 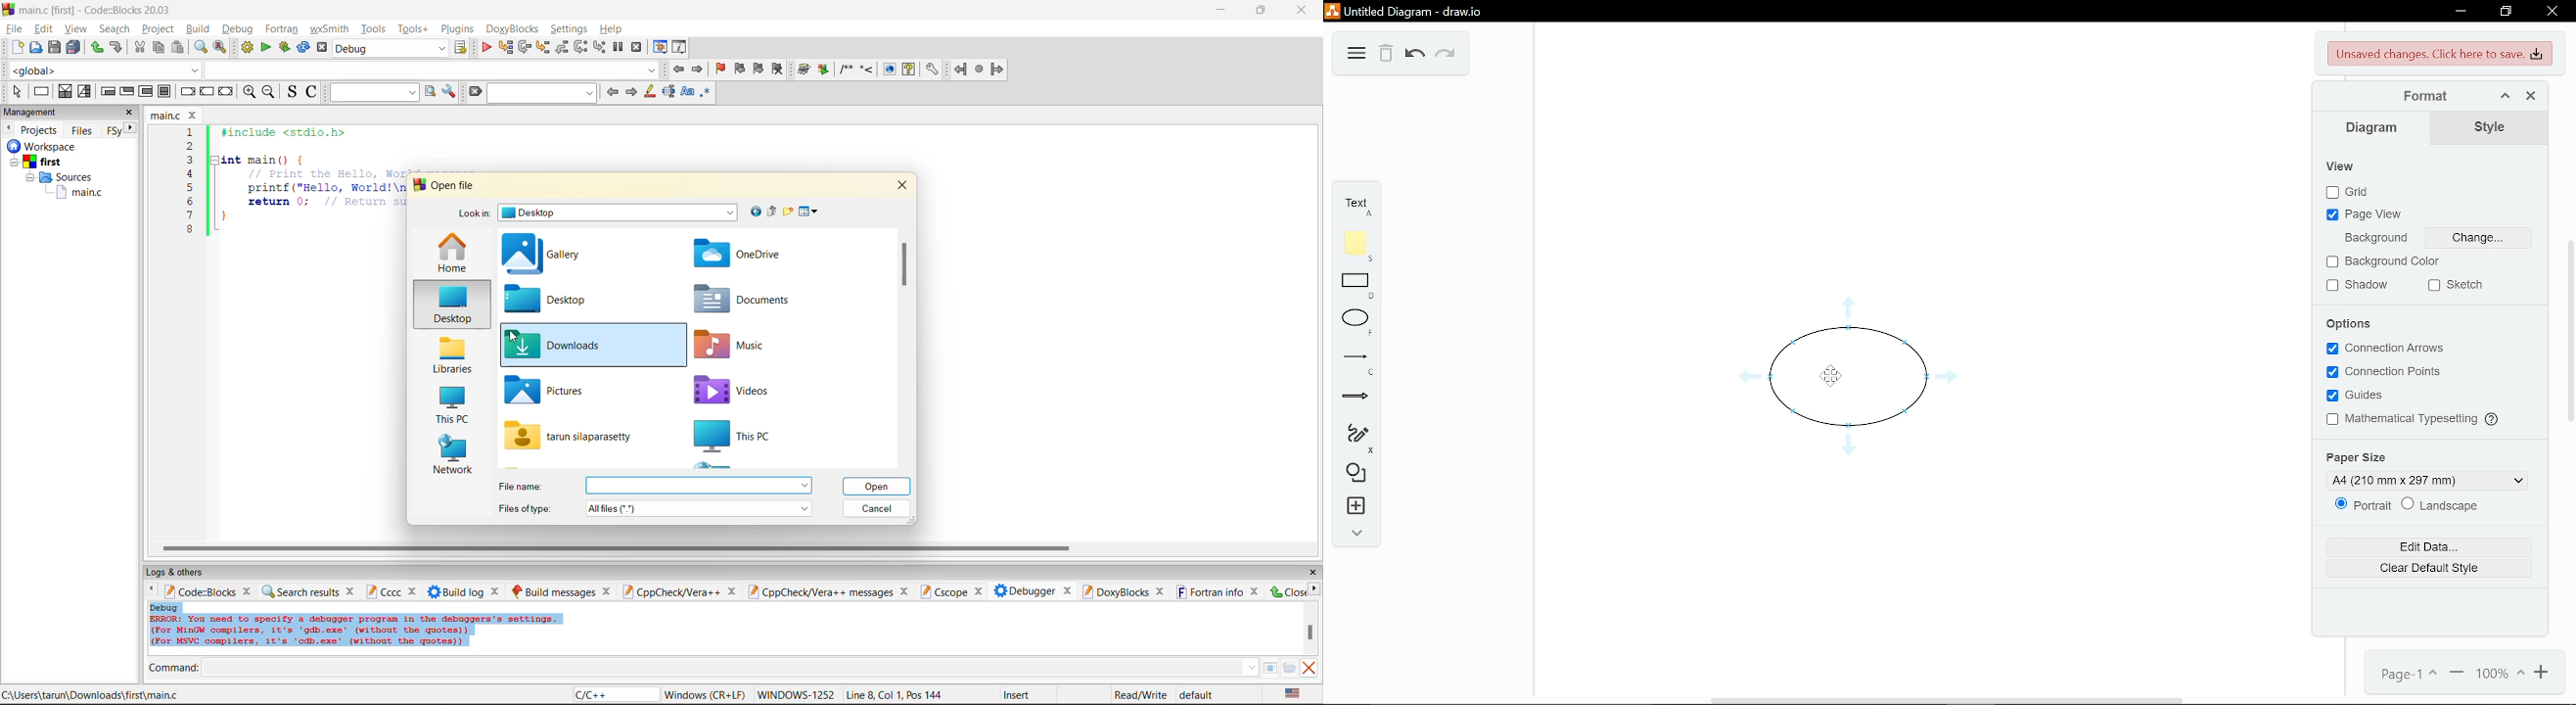 I want to click on main.c file, so click(x=80, y=193).